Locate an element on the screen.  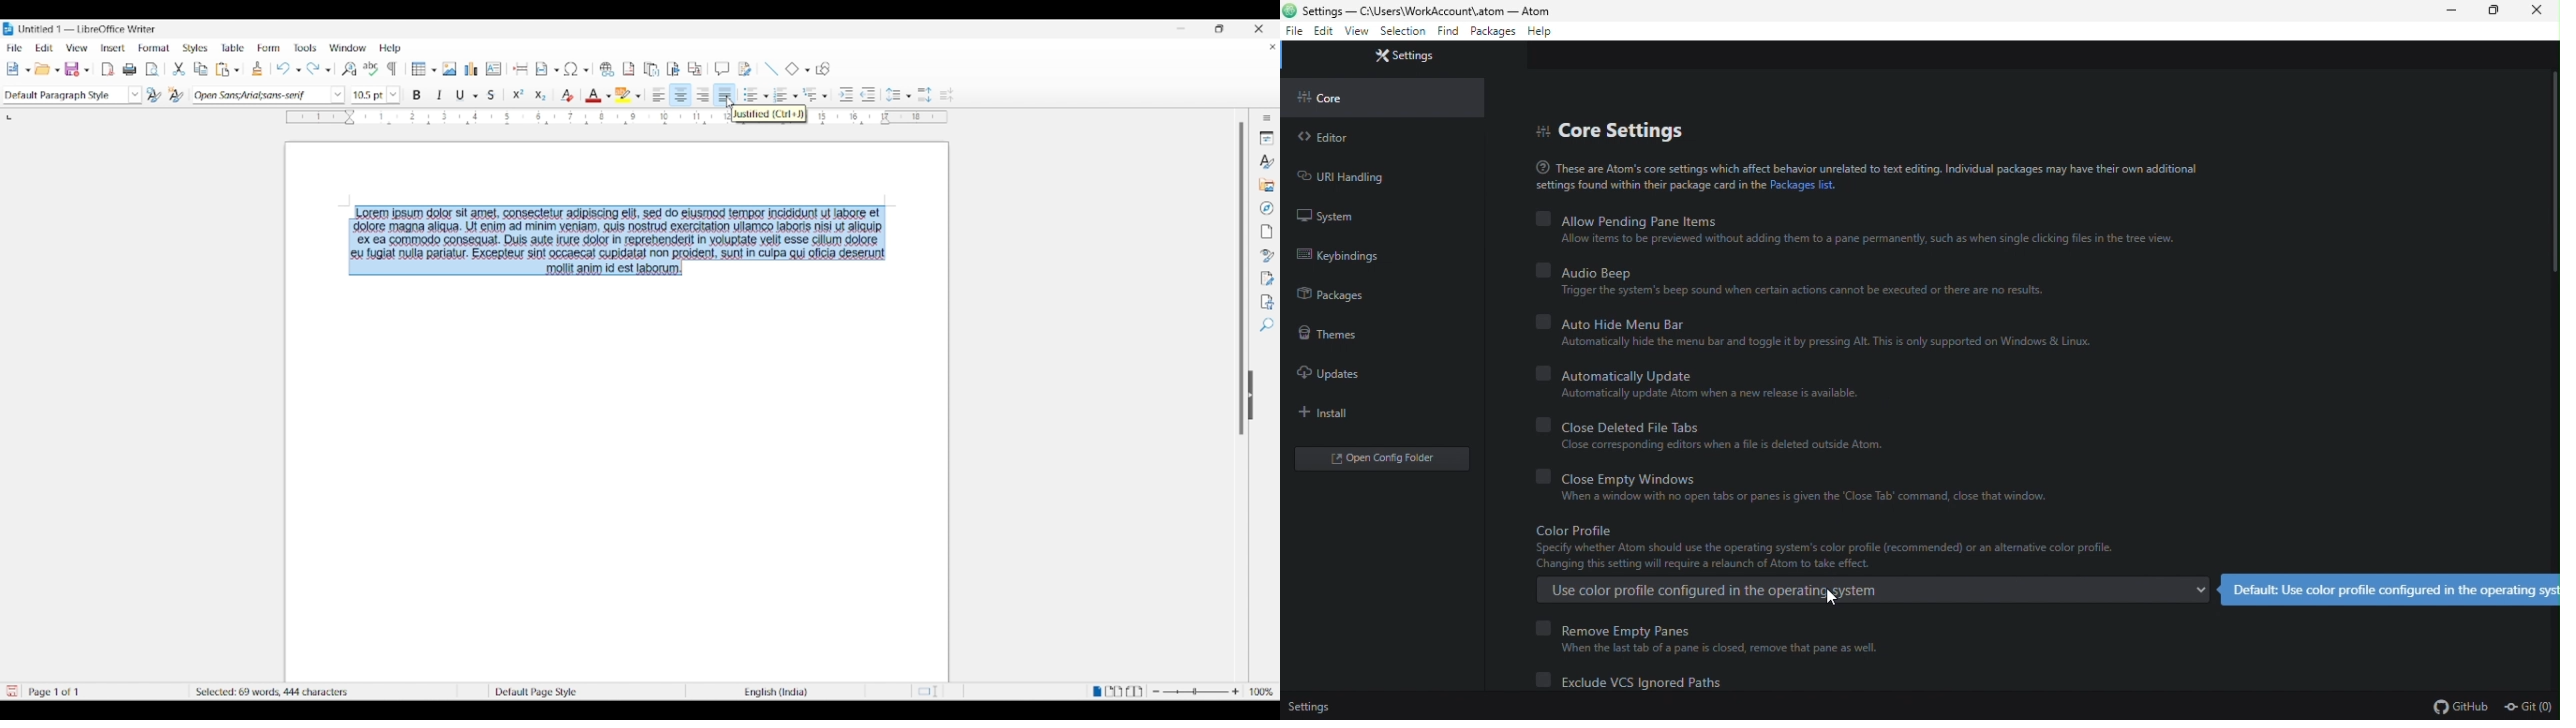
Styles is located at coordinates (1266, 161).